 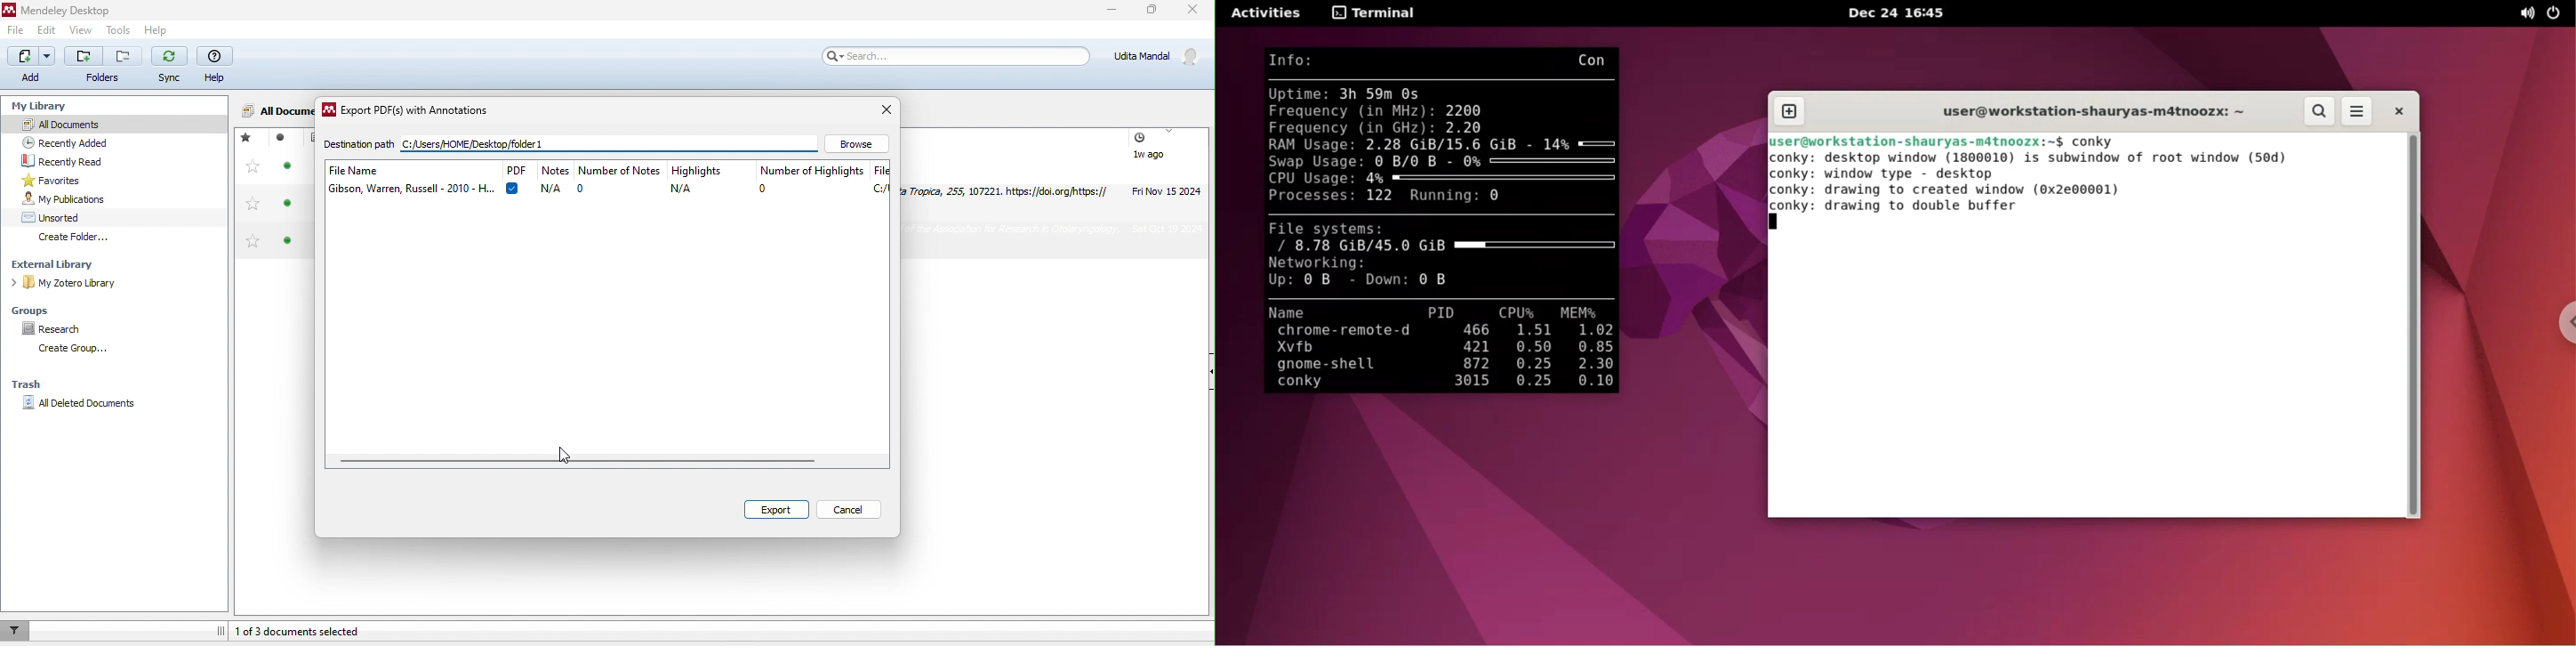 I want to click on cancel, so click(x=848, y=509).